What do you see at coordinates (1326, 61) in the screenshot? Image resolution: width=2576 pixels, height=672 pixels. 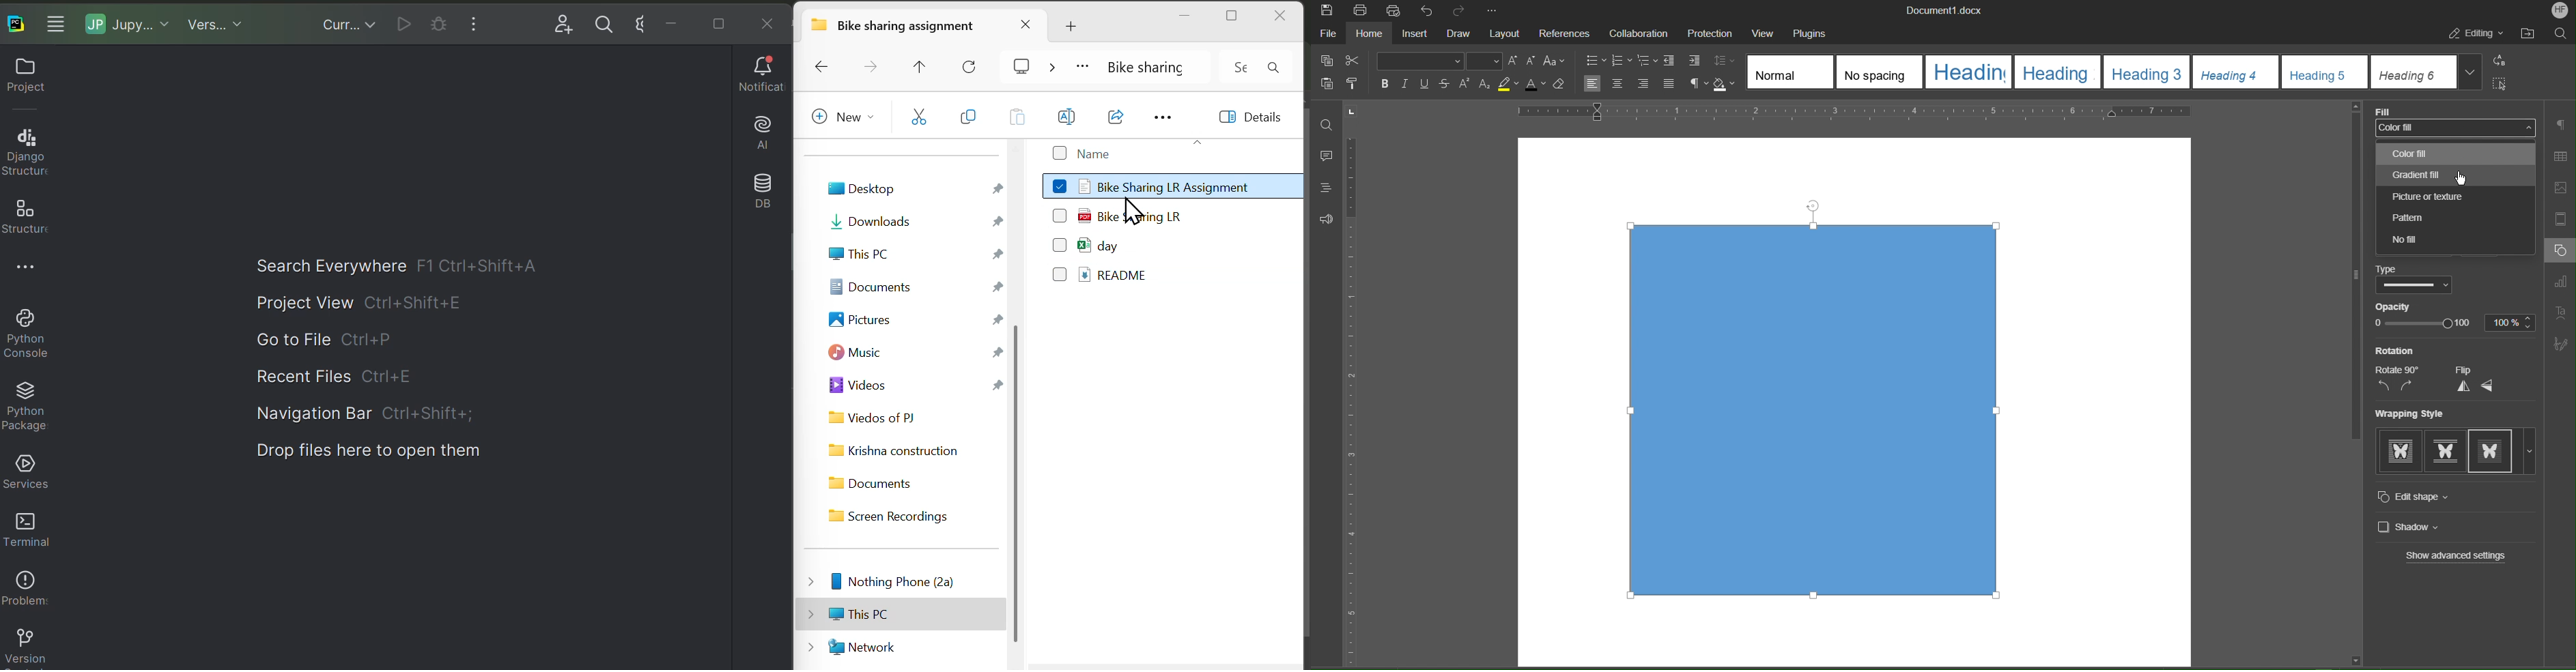 I see `Copy` at bounding box center [1326, 61].